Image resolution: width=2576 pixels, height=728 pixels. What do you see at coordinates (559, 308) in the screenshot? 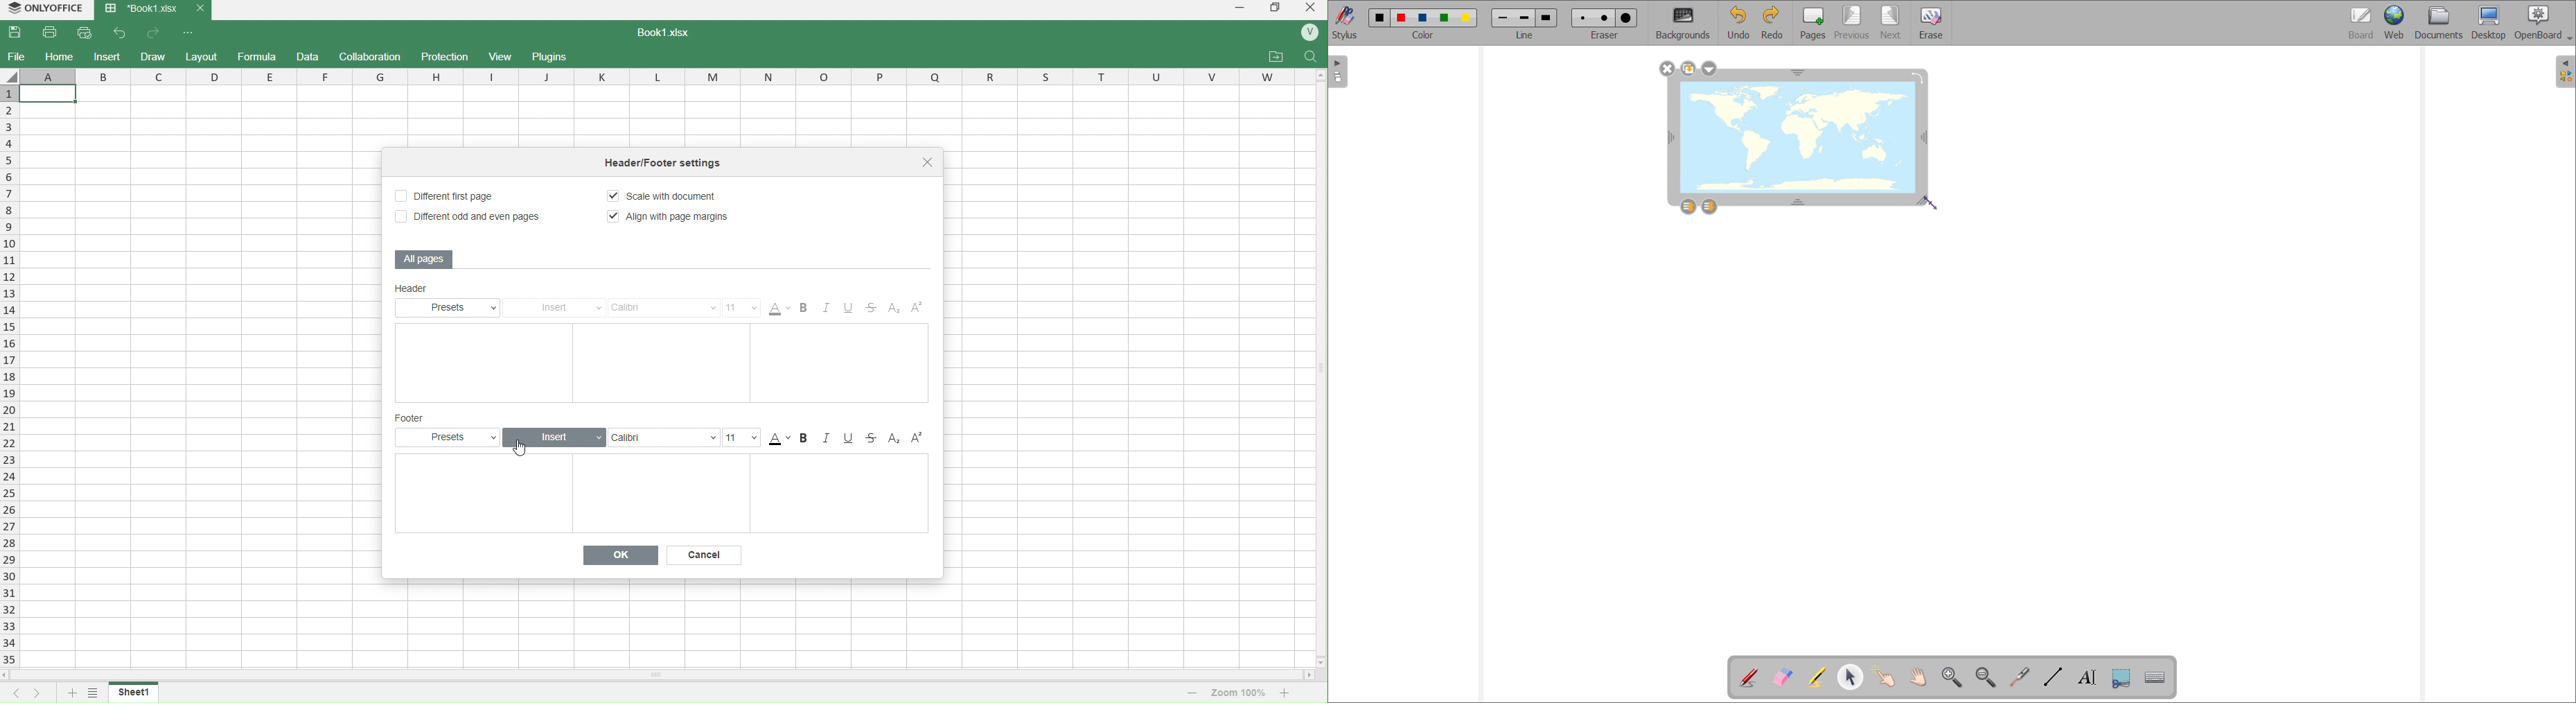
I see `Insert` at bounding box center [559, 308].